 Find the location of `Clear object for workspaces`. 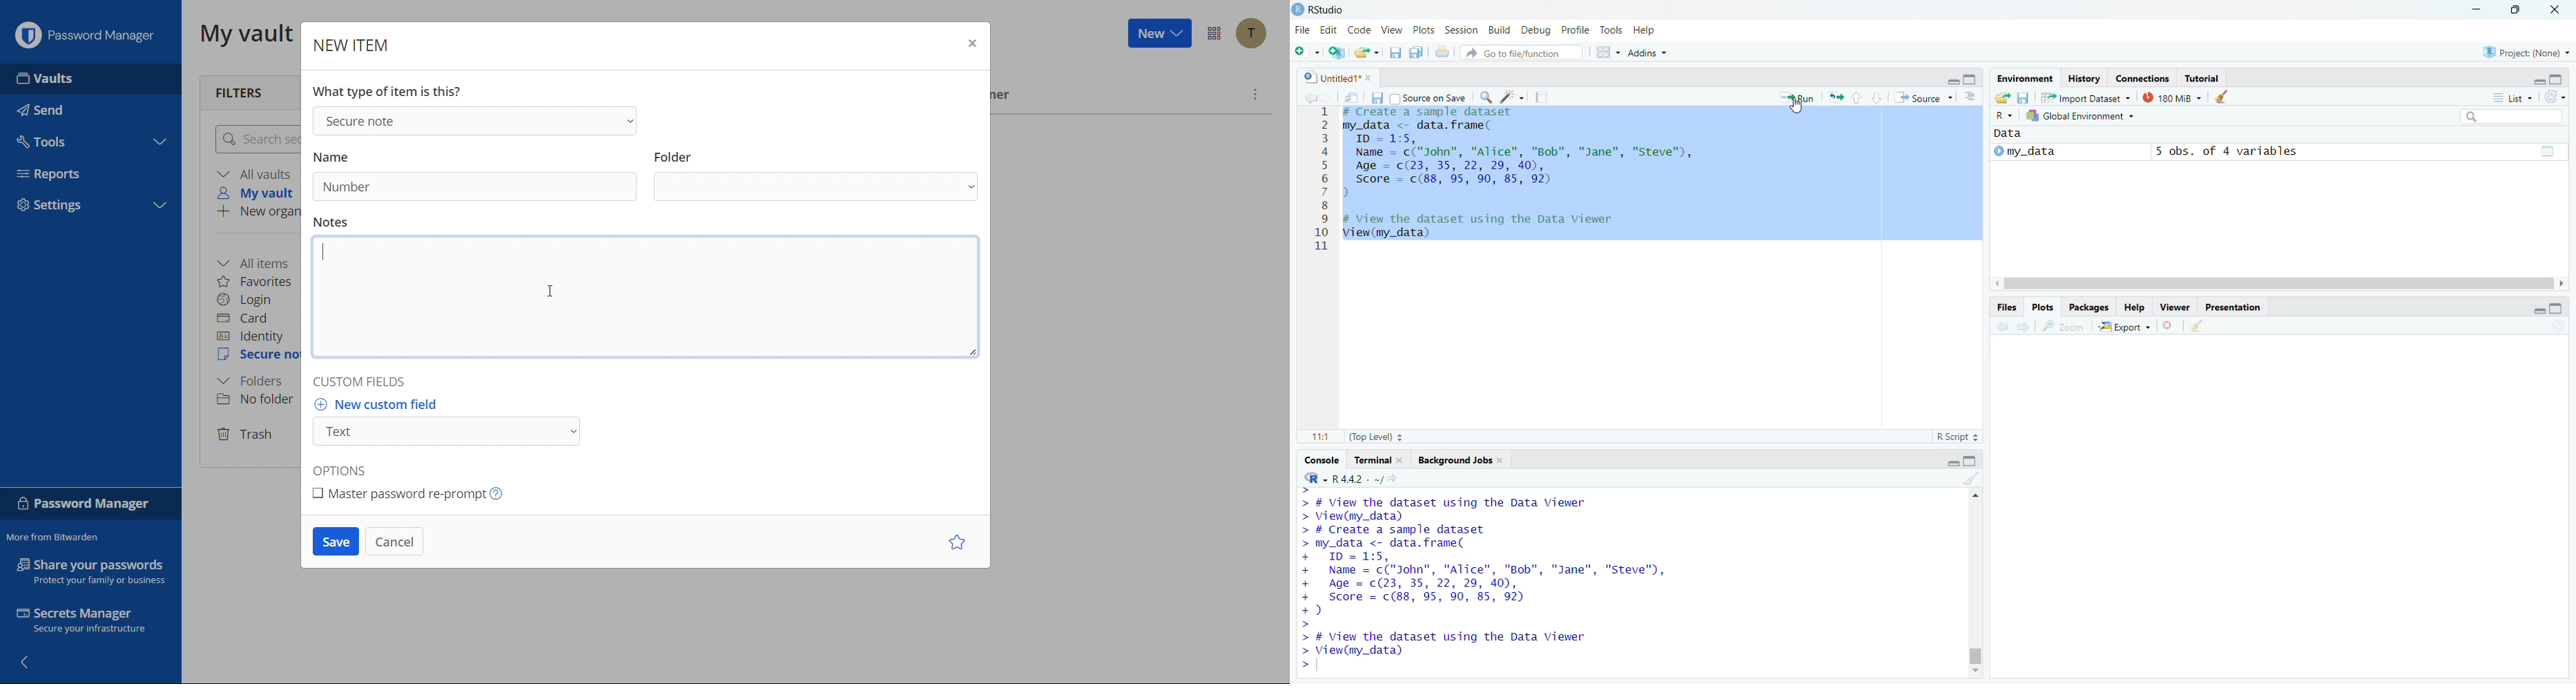

Clear object for workspaces is located at coordinates (2202, 327).